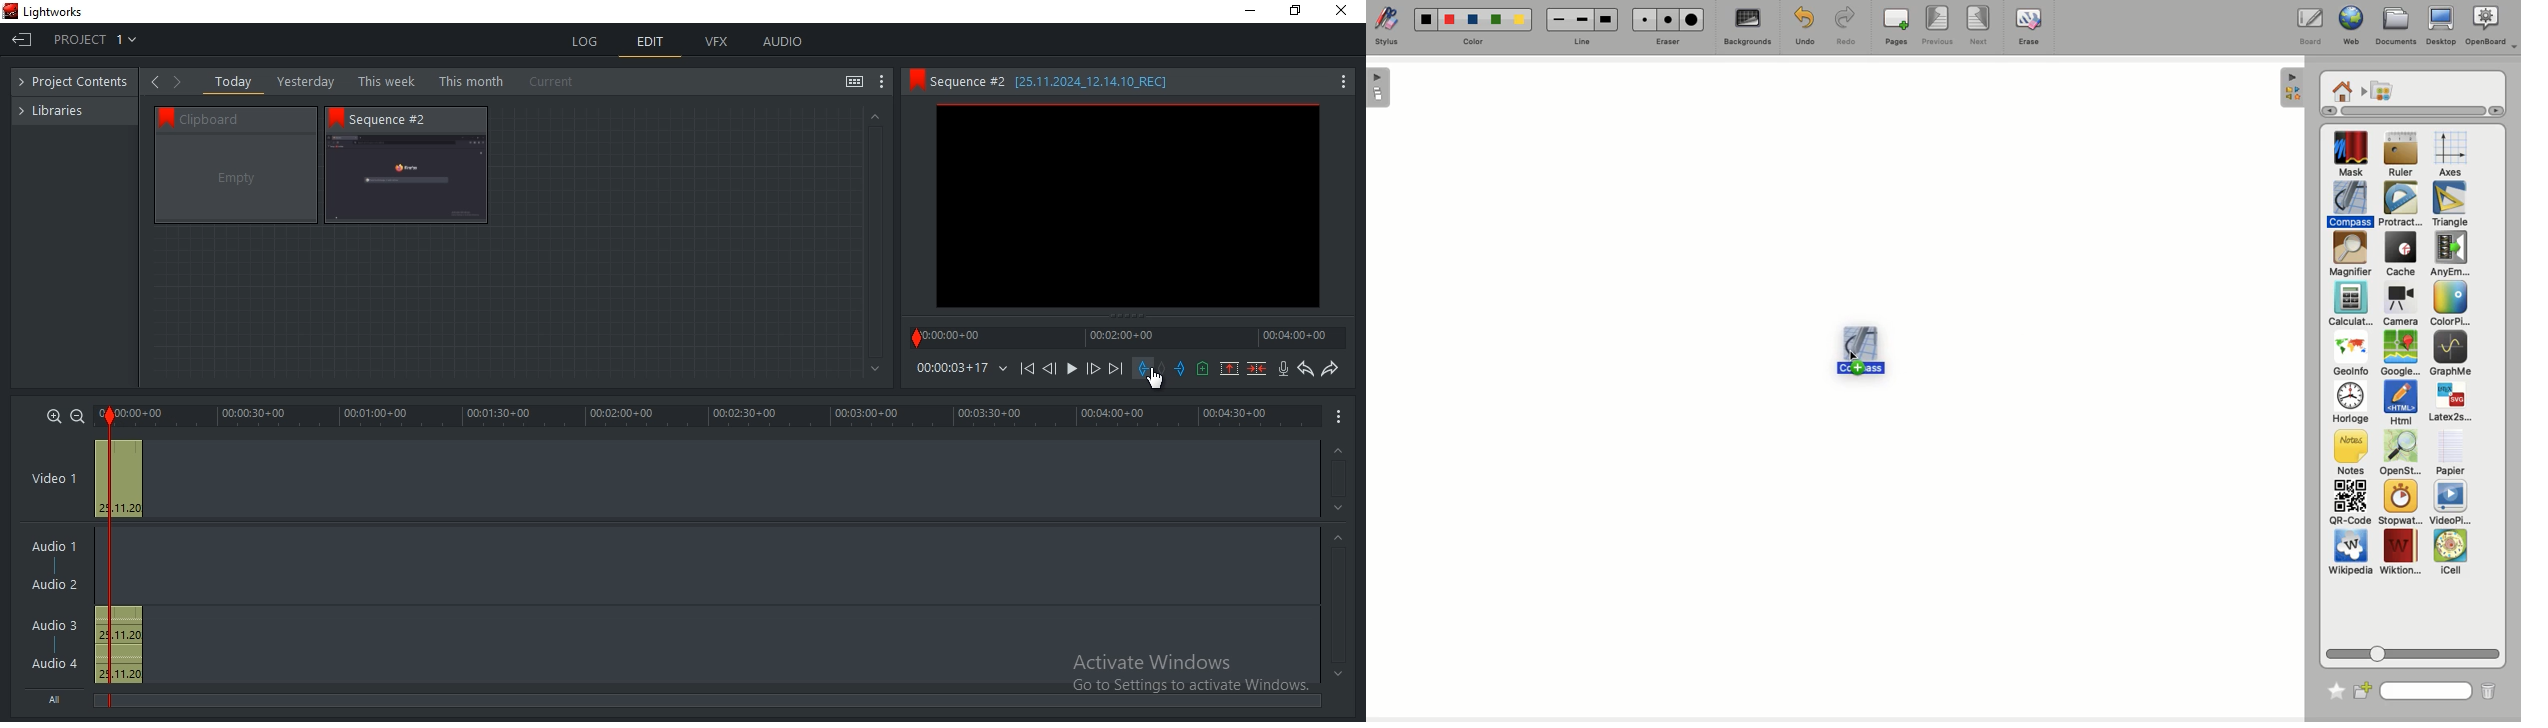 Image resolution: width=2548 pixels, height=728 pixels. Describe the element at coordinates (1341, 540) in the screenshot. I see `Greyed out up arrow` at that location.